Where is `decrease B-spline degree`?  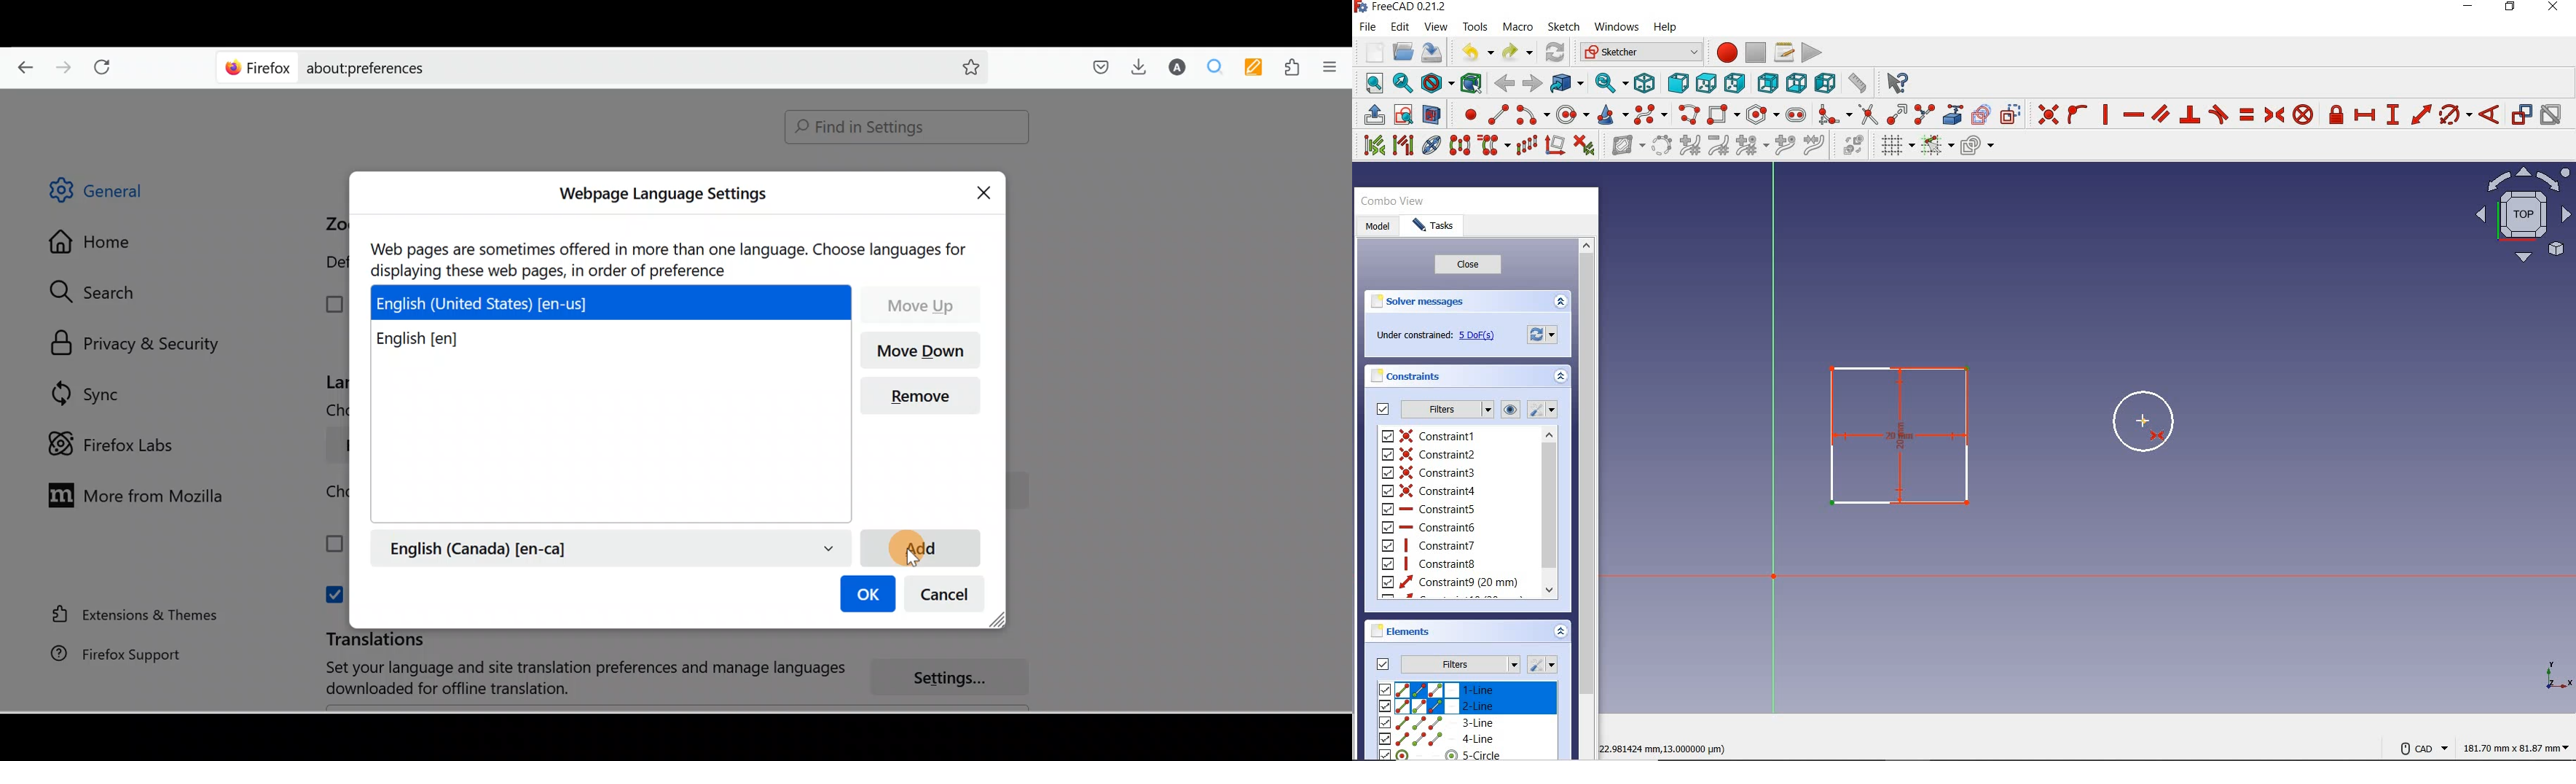
decrease B-spline degree is located at coordinates (1717, 144).